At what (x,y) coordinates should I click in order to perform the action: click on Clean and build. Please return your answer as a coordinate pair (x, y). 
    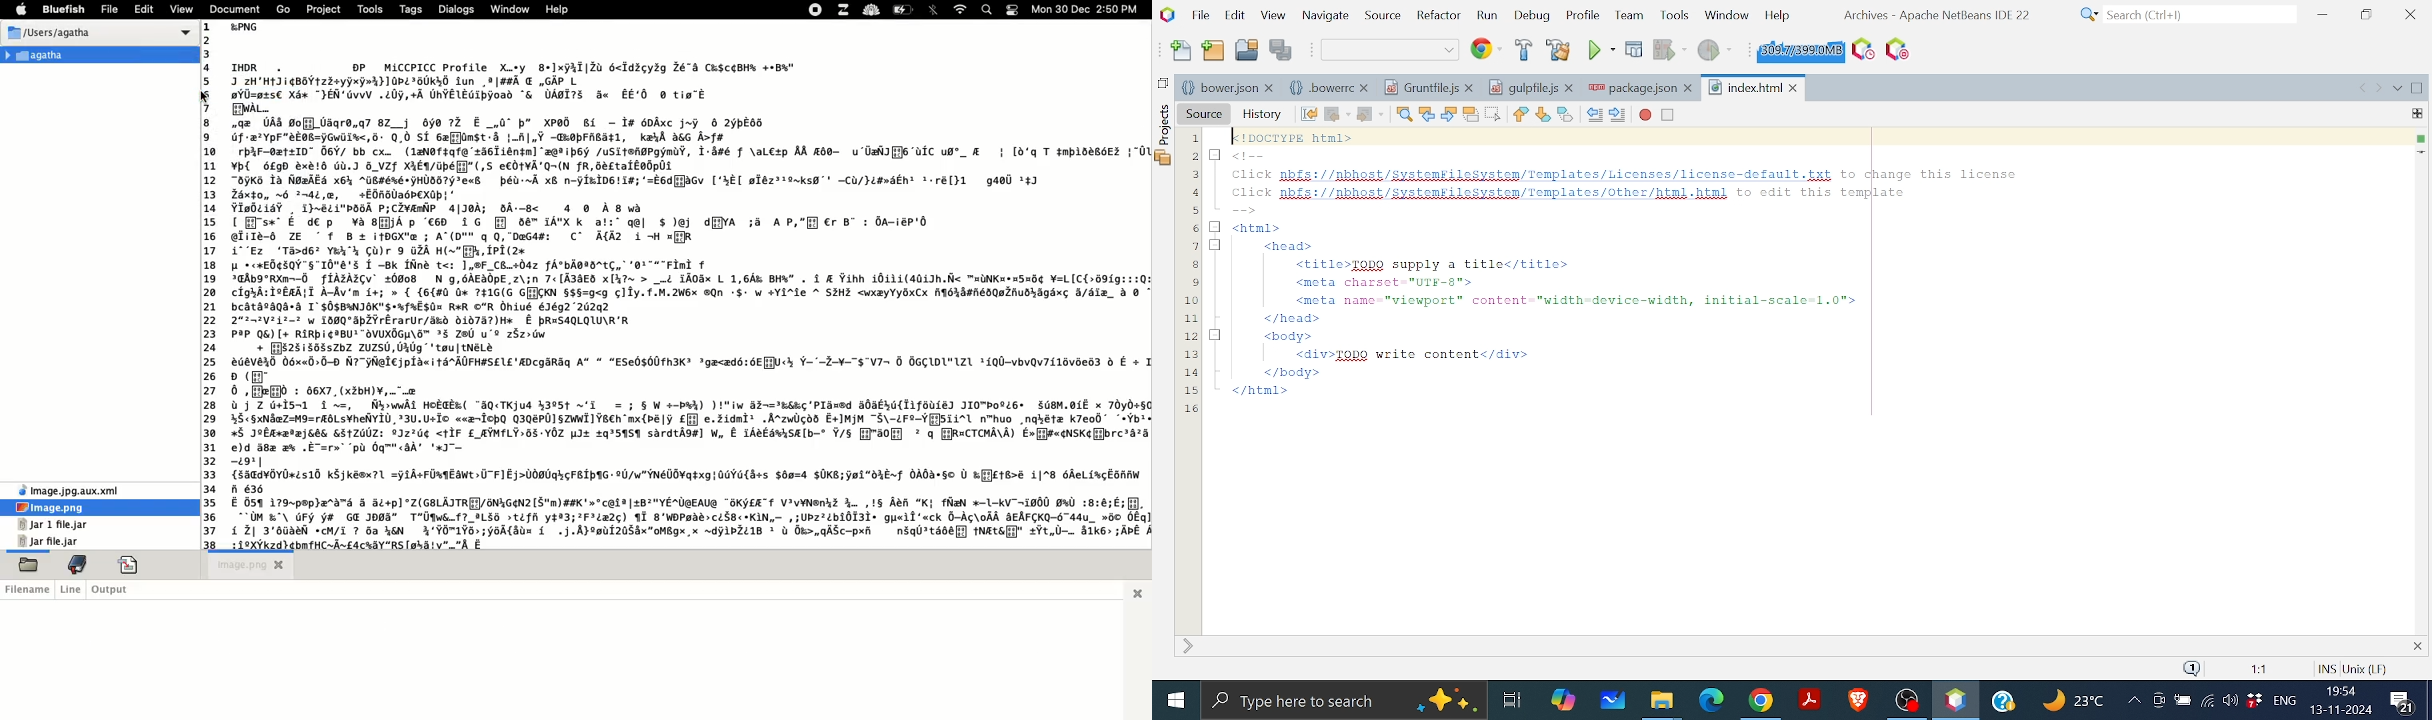
    Looking at the image, I should click on (1558, 51).